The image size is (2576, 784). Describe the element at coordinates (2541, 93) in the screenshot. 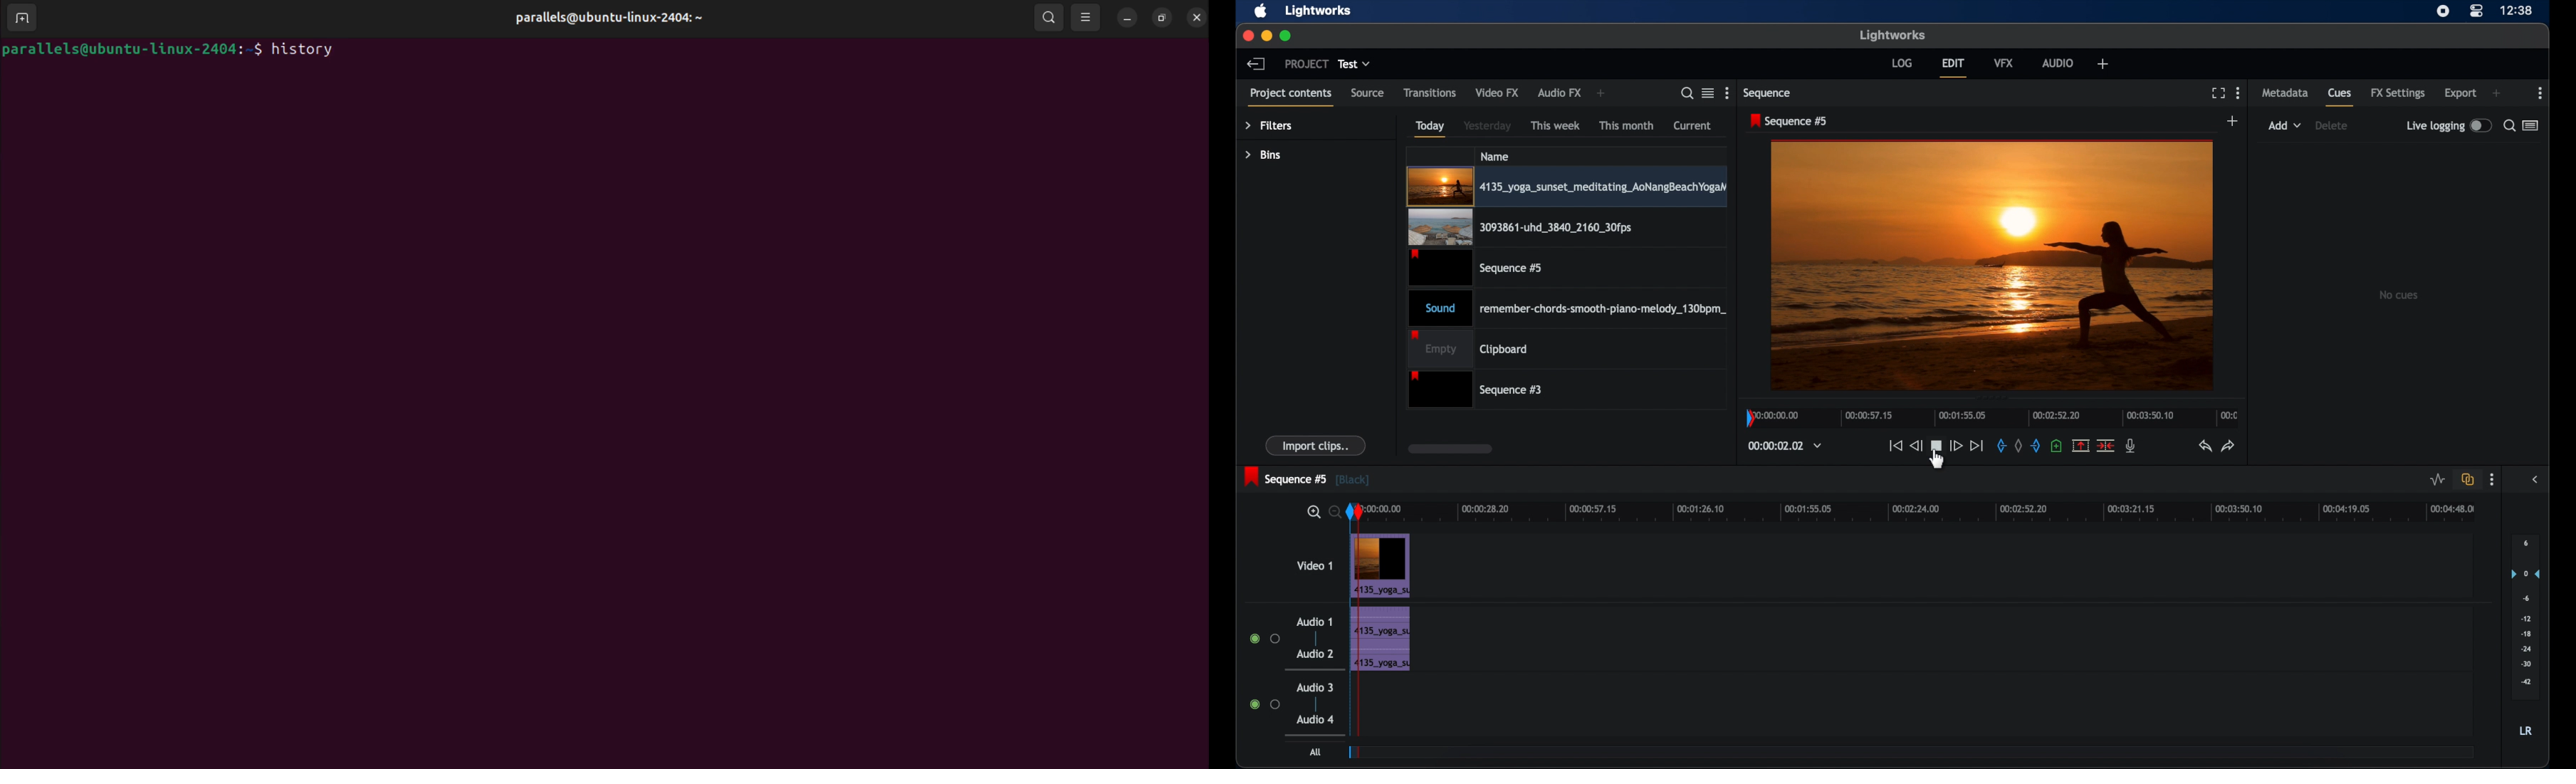

I see `more options` at that location.